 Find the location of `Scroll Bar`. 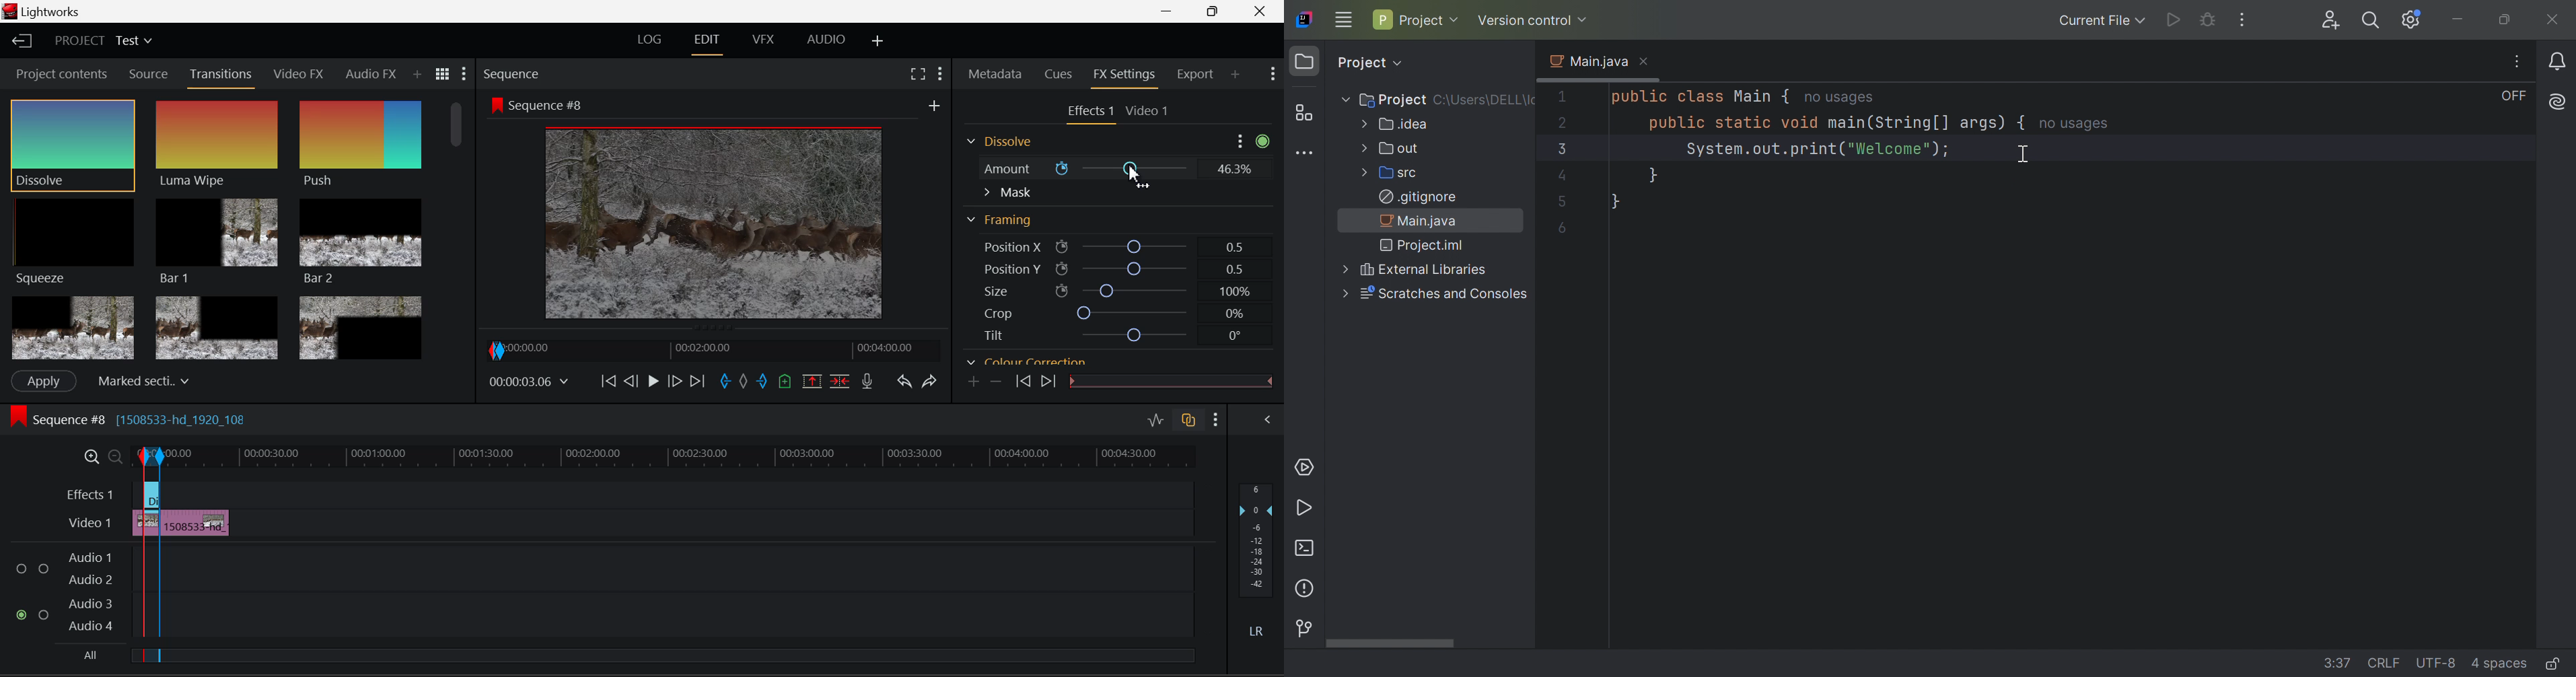

Scroll Bar is located at coordinates (1265, 249).